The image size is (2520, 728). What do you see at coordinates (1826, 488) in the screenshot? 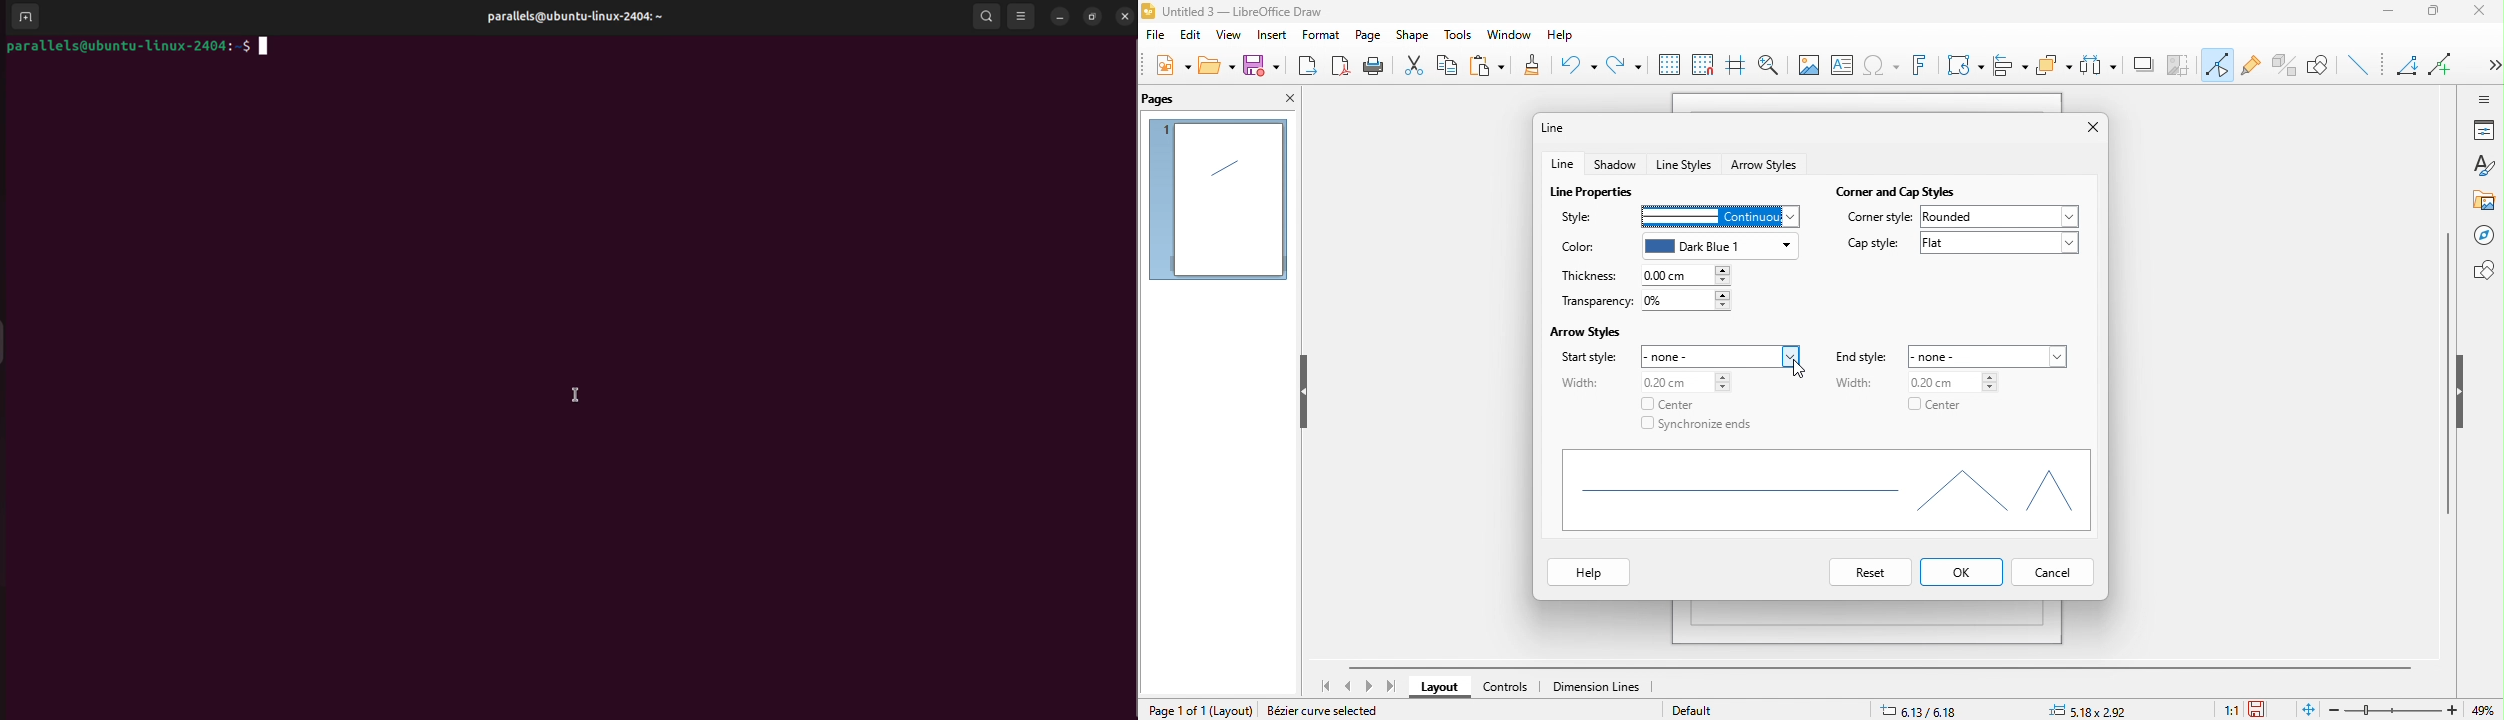
I see `shapes` at bounding box center [1826, 488].